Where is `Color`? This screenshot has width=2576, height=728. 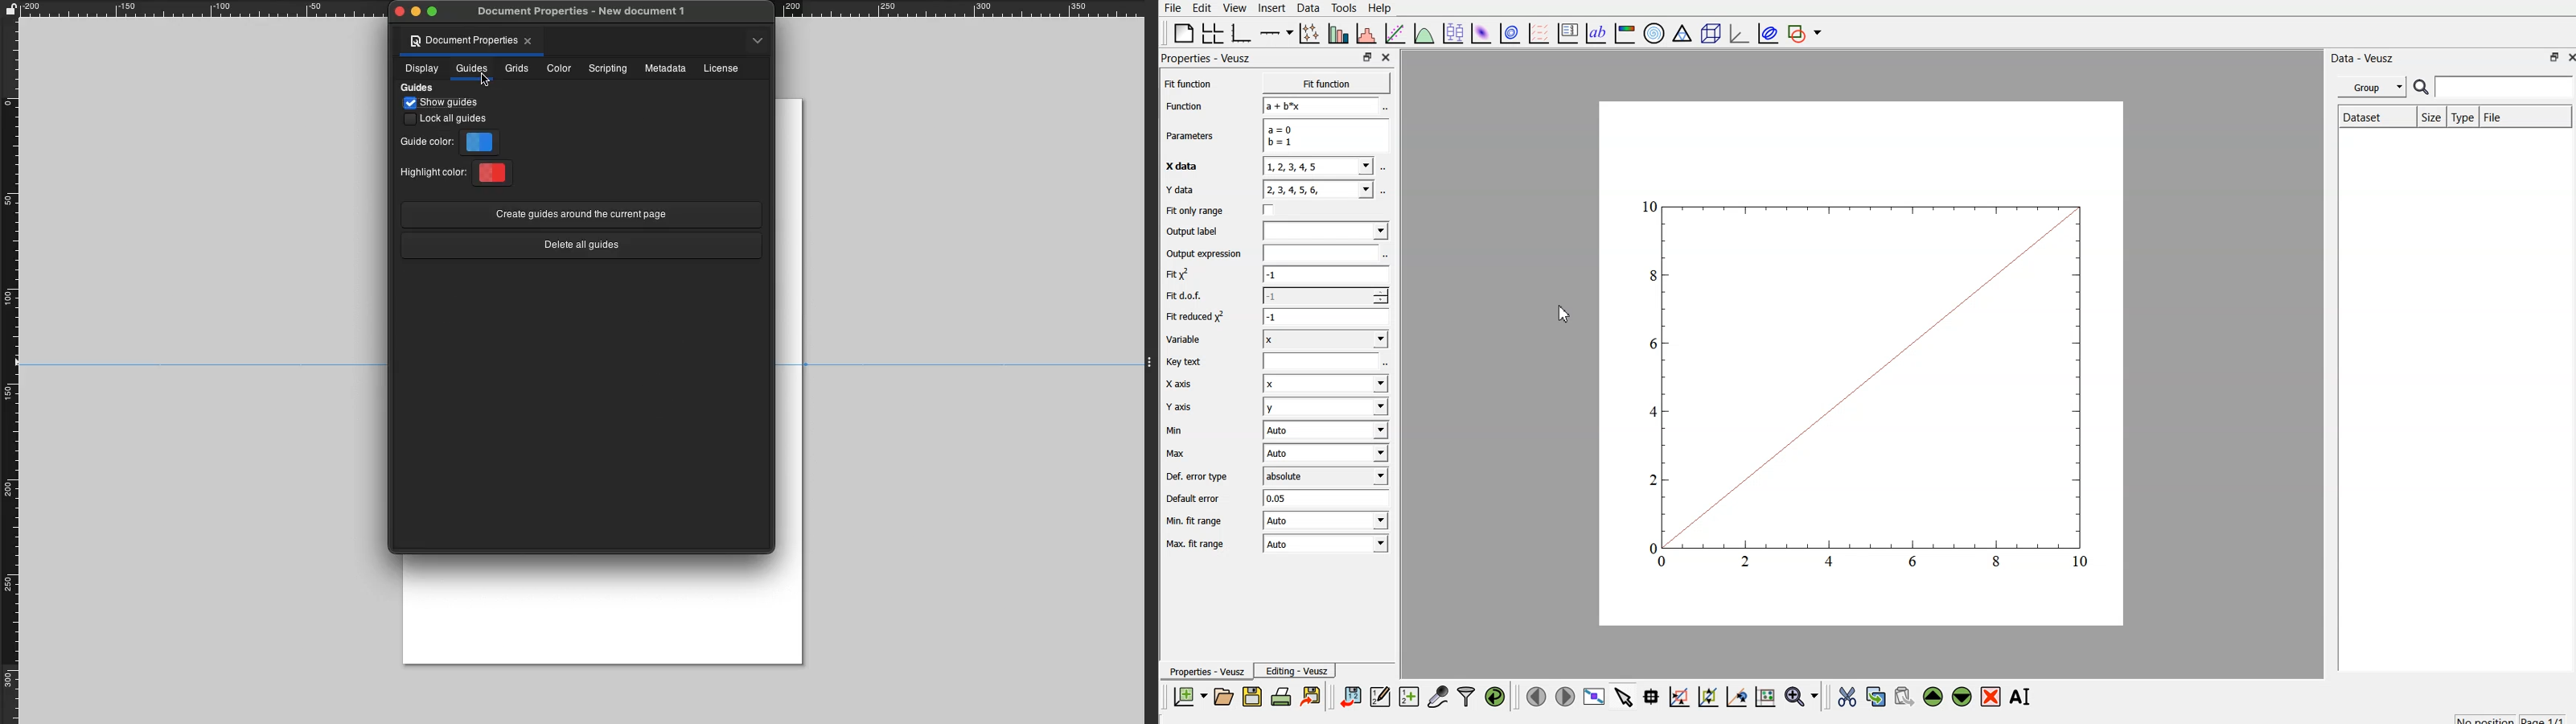 Color is located at coordinates (482, 142).